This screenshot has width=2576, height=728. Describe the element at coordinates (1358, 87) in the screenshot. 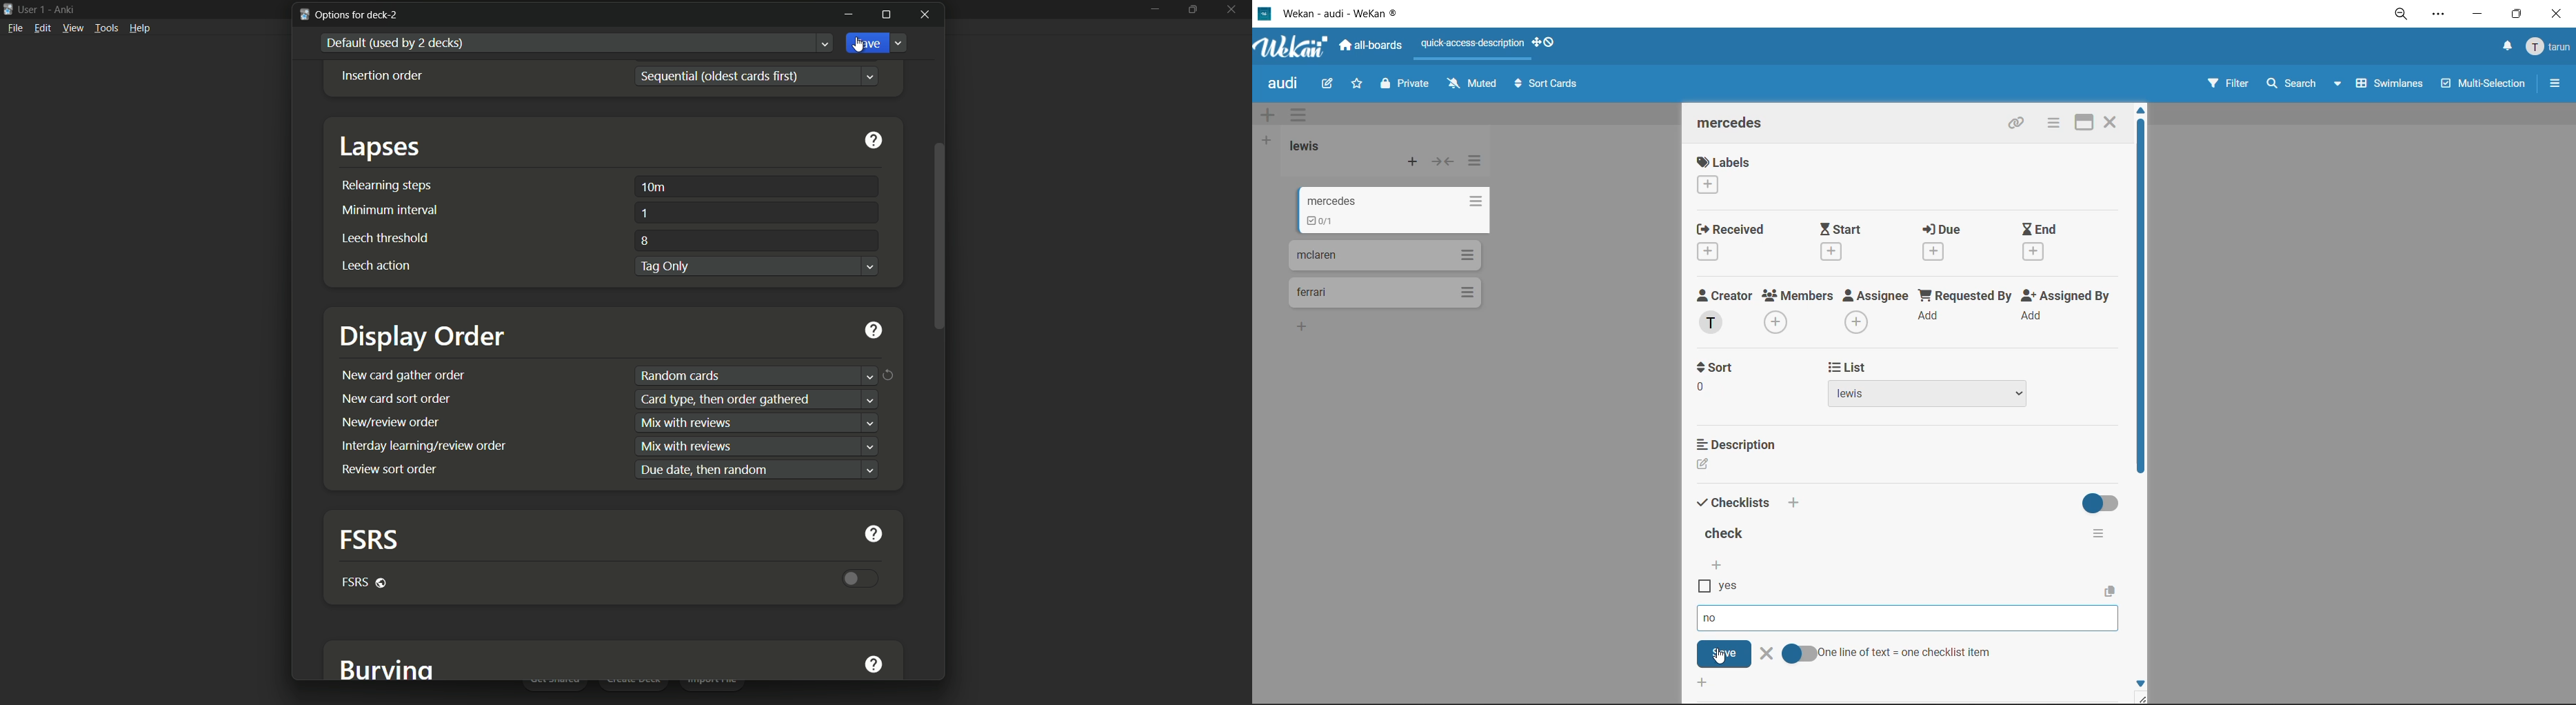

I see `star` at that location.